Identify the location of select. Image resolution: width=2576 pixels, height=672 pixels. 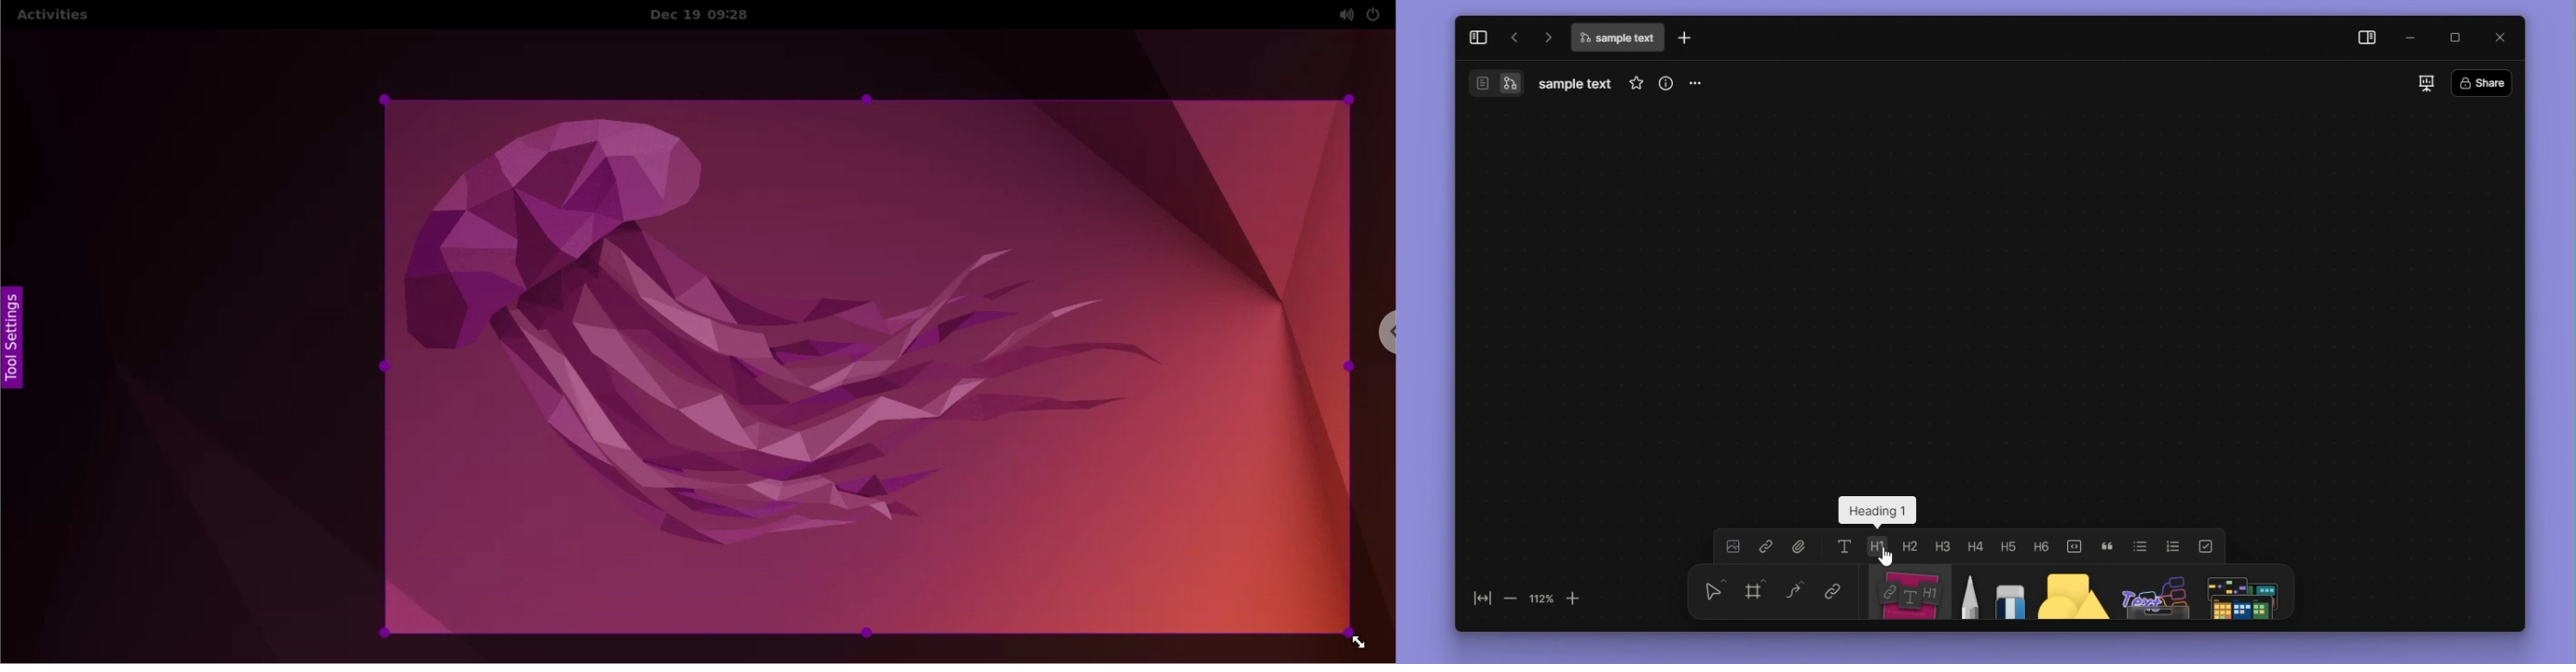
(1714, 590).